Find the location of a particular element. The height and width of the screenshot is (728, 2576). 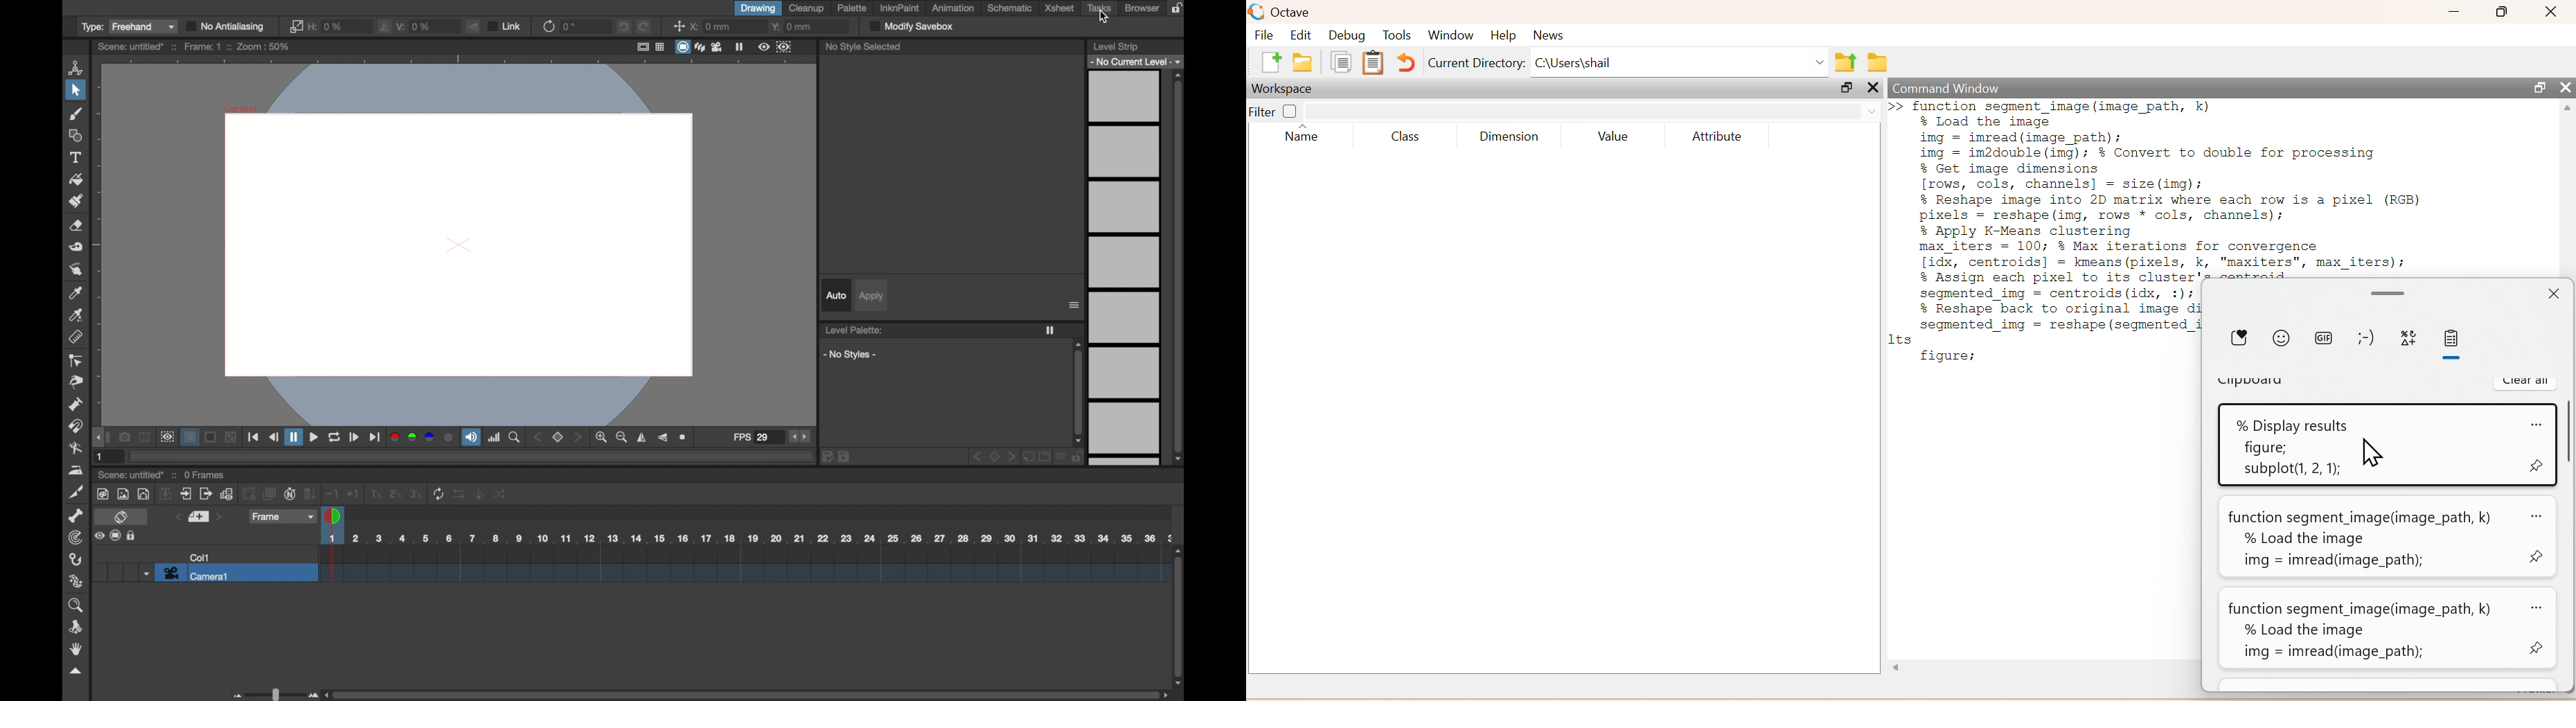

0 is located at coordinates (570, 26).